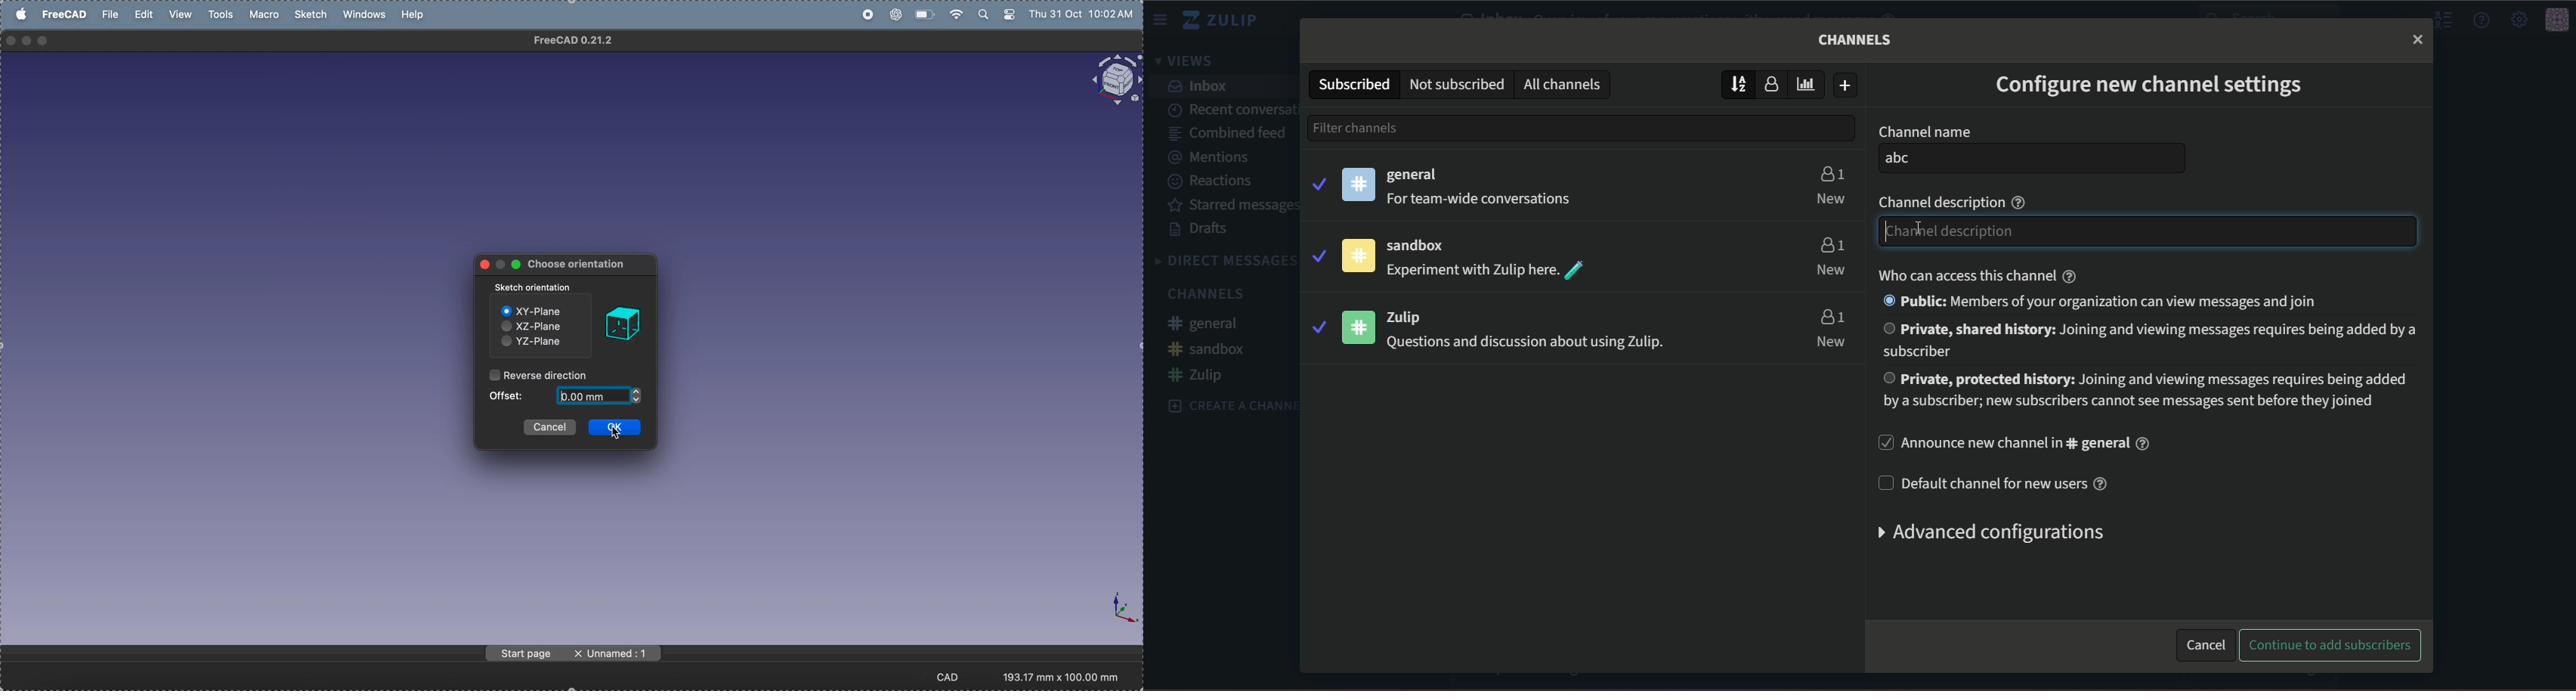 Image resolution: width=2576 pixels, height=700 pixels. I want to click on apple widgets, so click(998, 14).